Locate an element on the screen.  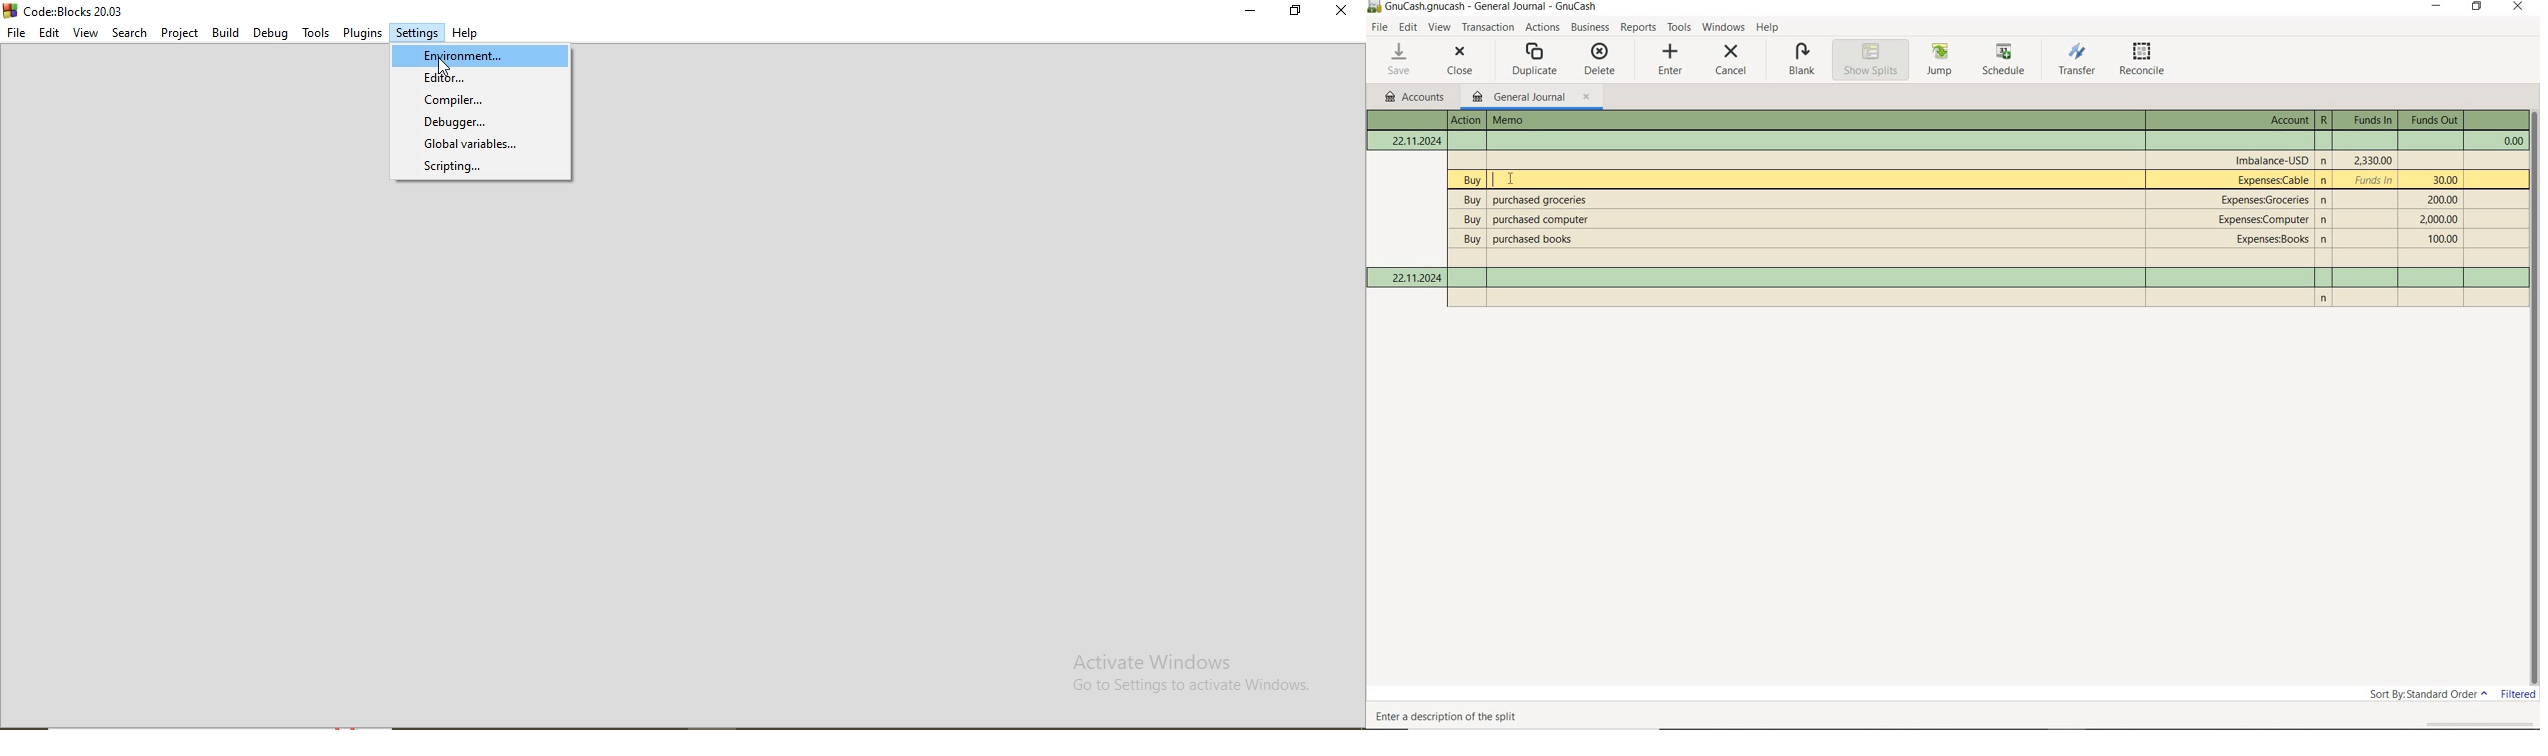
Scripting is located at coordinates (479, 165).